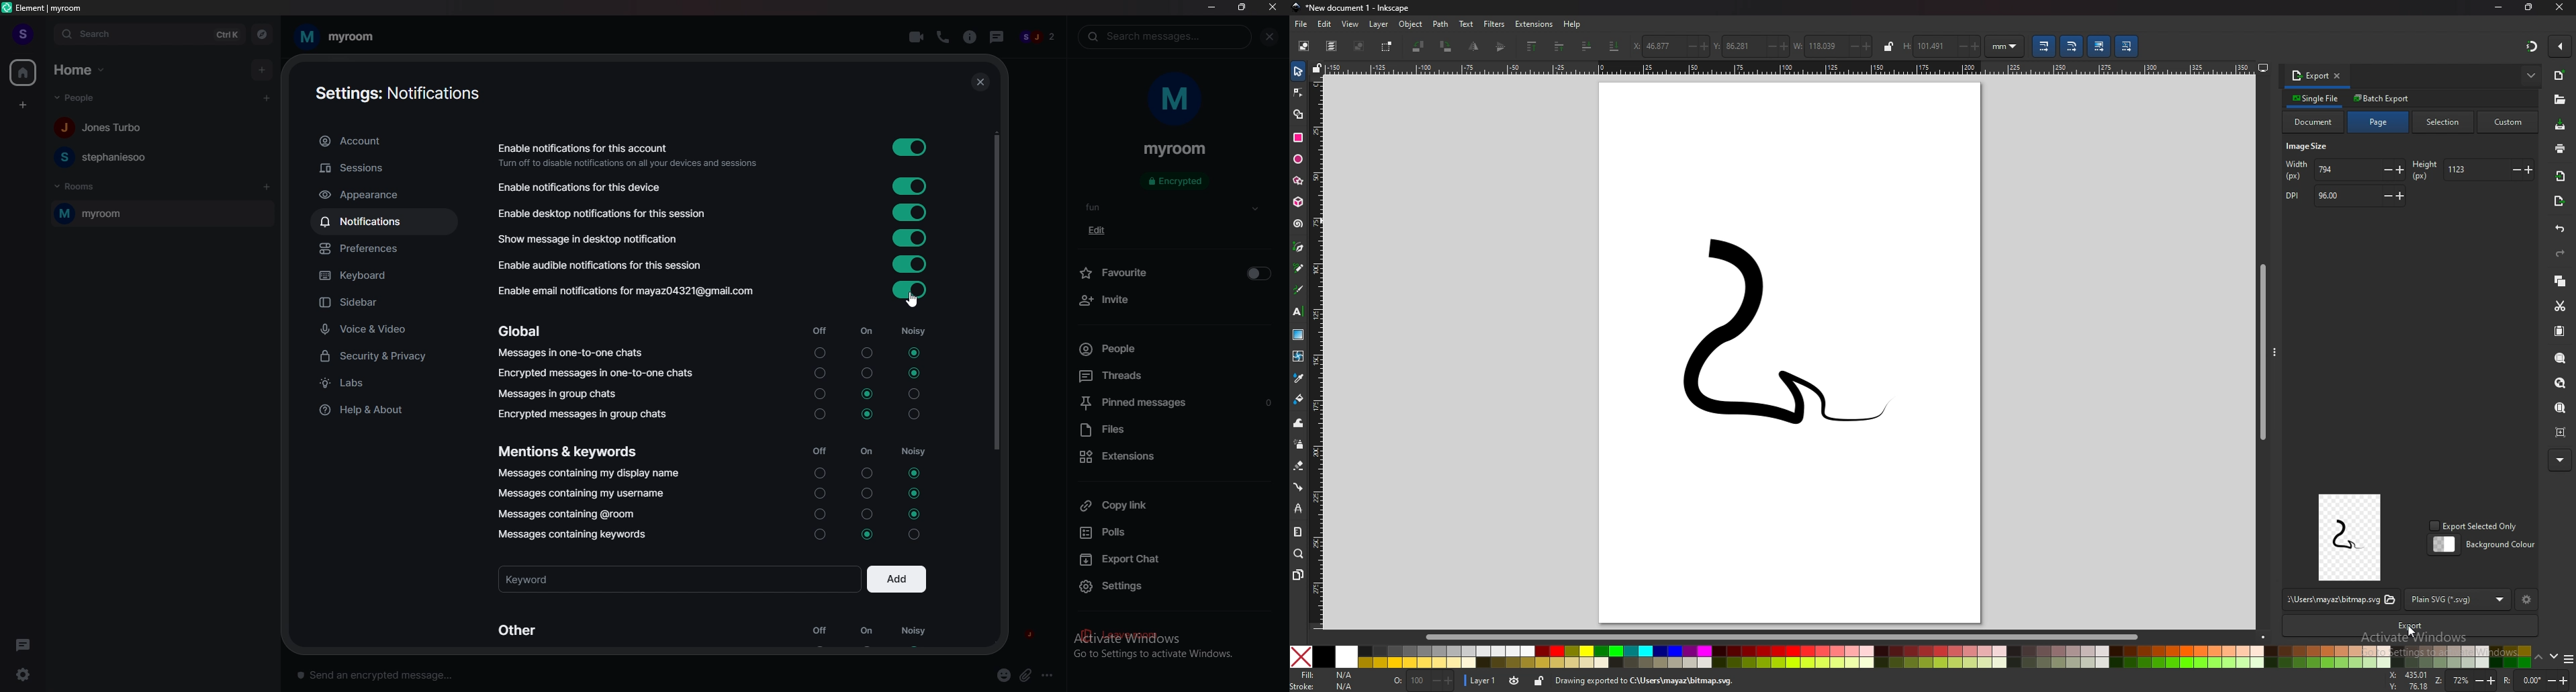  Describe the element at coordinates (711, 187) in the screenshot. I see `notifications for this device` at that location.